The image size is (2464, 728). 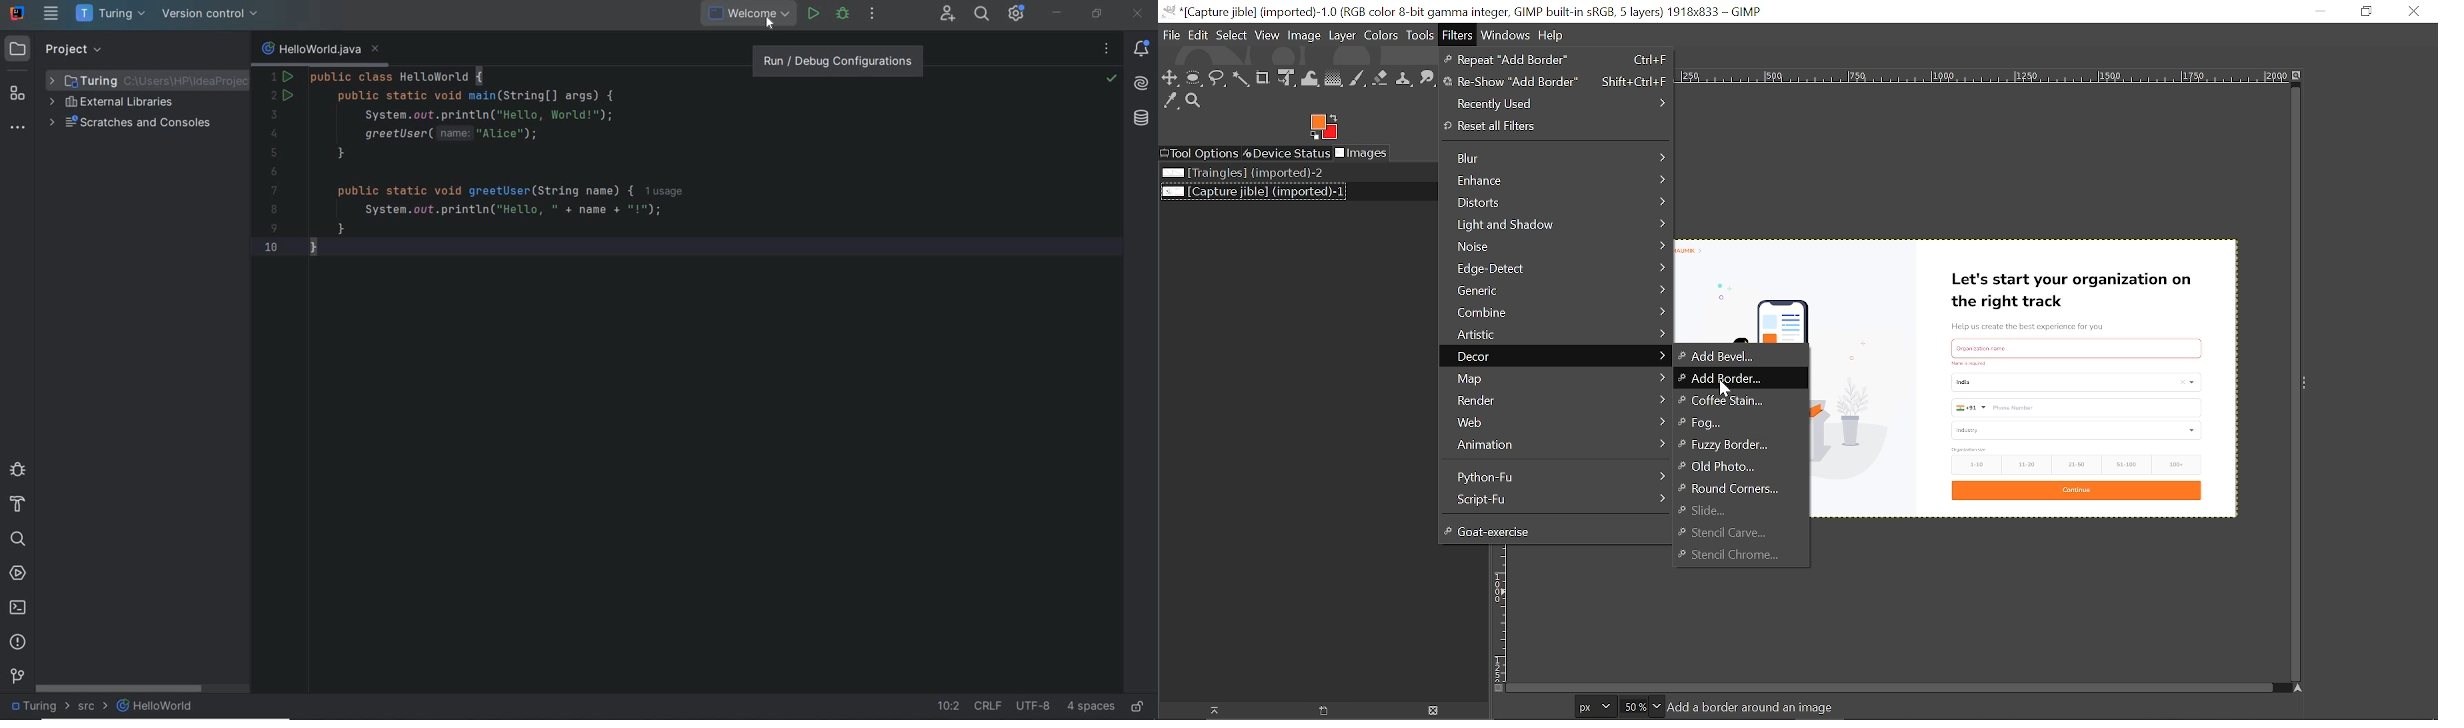 I want to click on Sidebar menu, so click(x=2306, y=383).